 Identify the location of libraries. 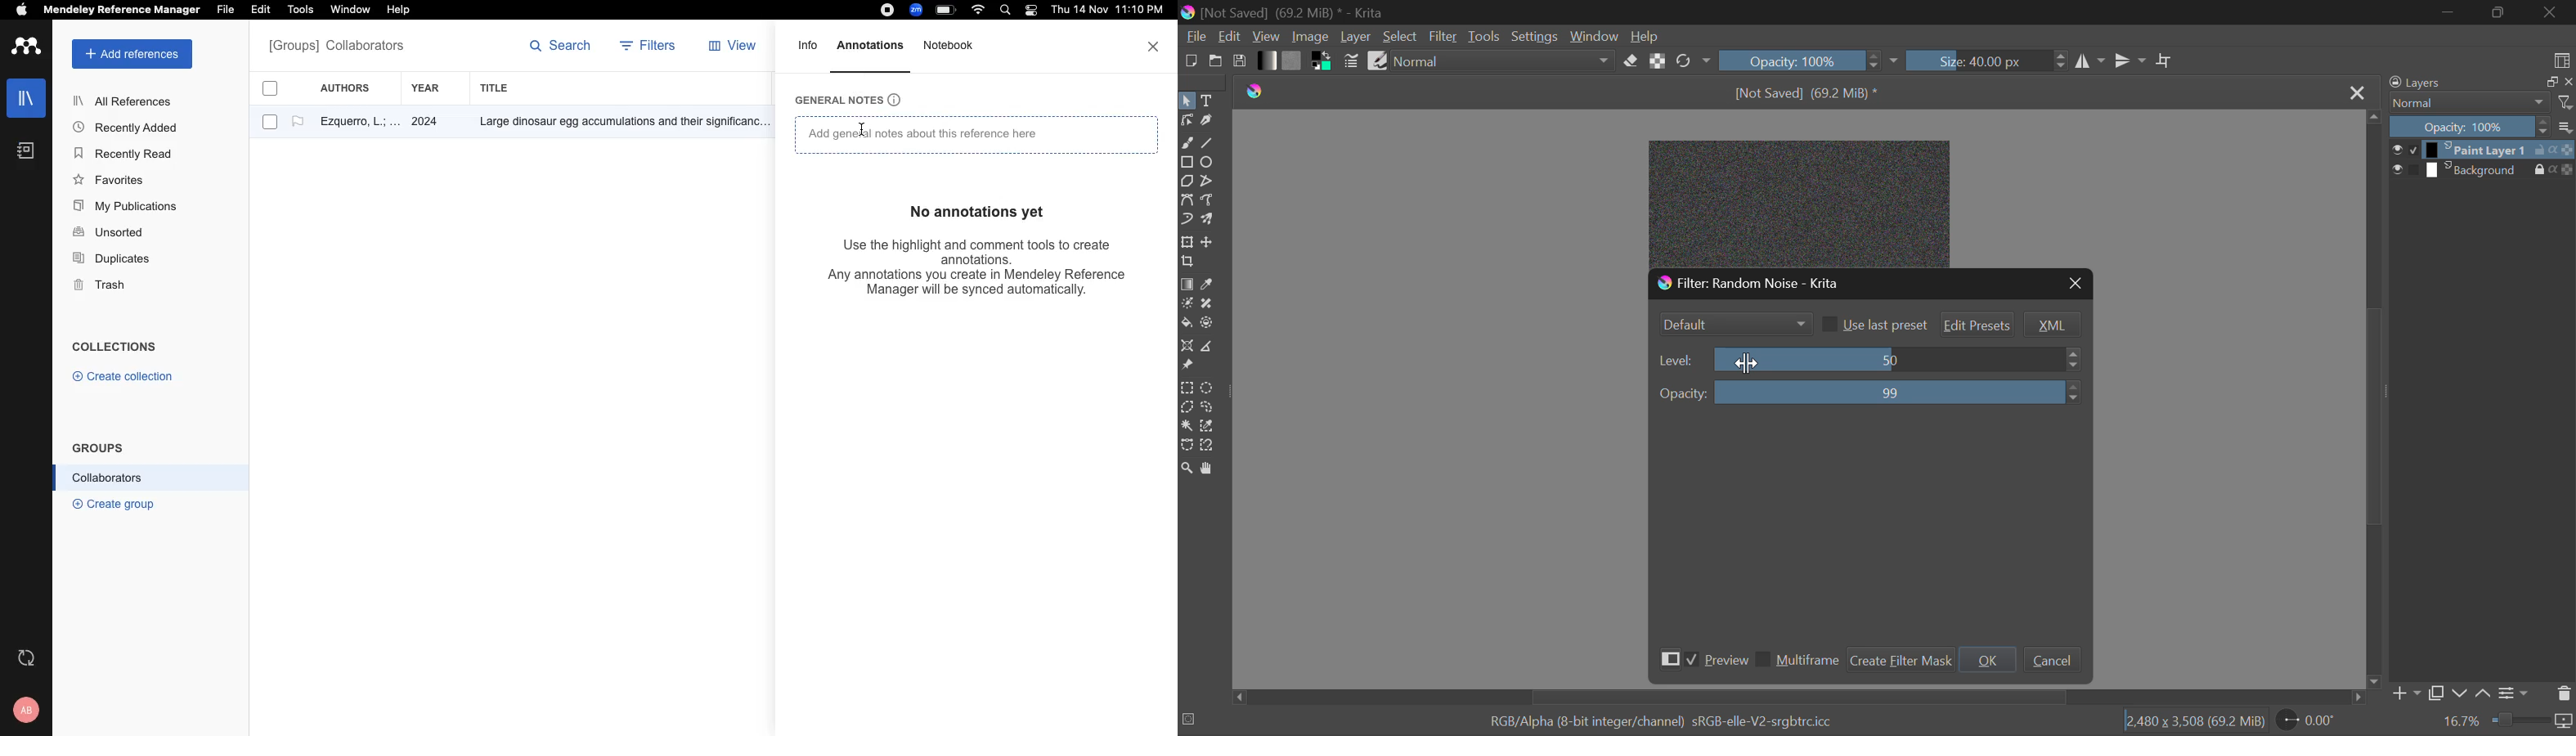
(25, 96).